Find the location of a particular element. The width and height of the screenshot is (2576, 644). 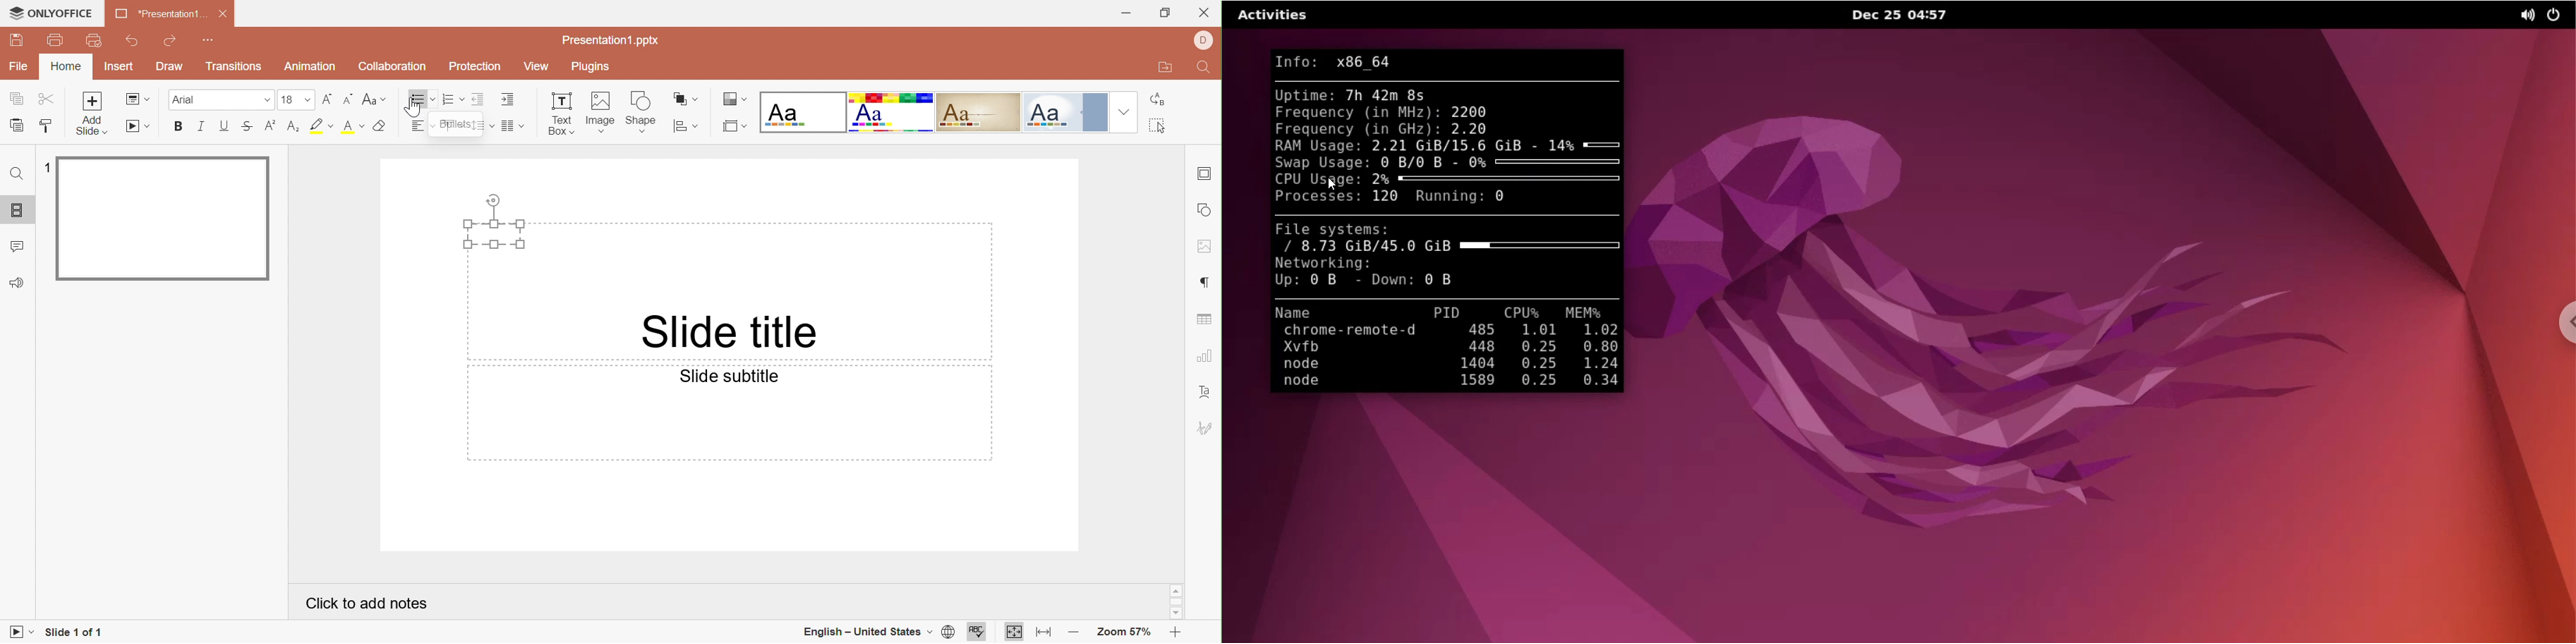

print is located at coordinates (56, 41).